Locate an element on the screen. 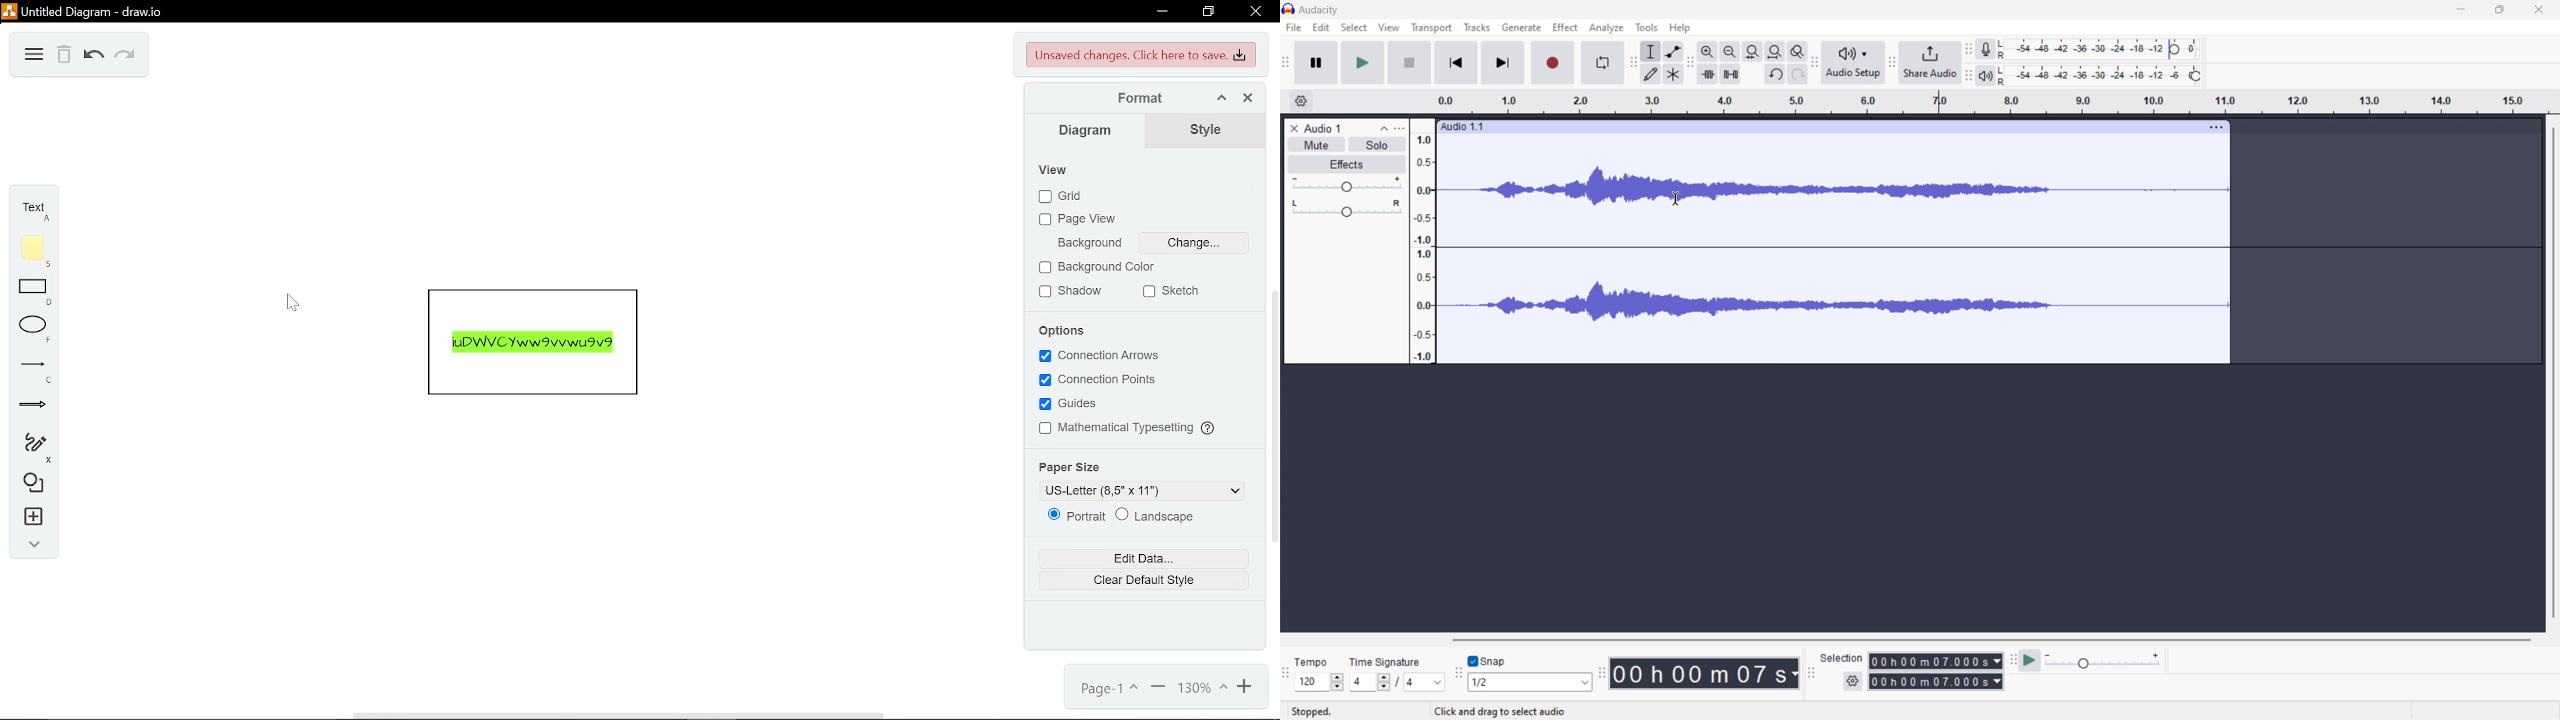 Image resolution: width=2576 pixels, height=728 pixels. Cursor is located at coordinates (290, 301).